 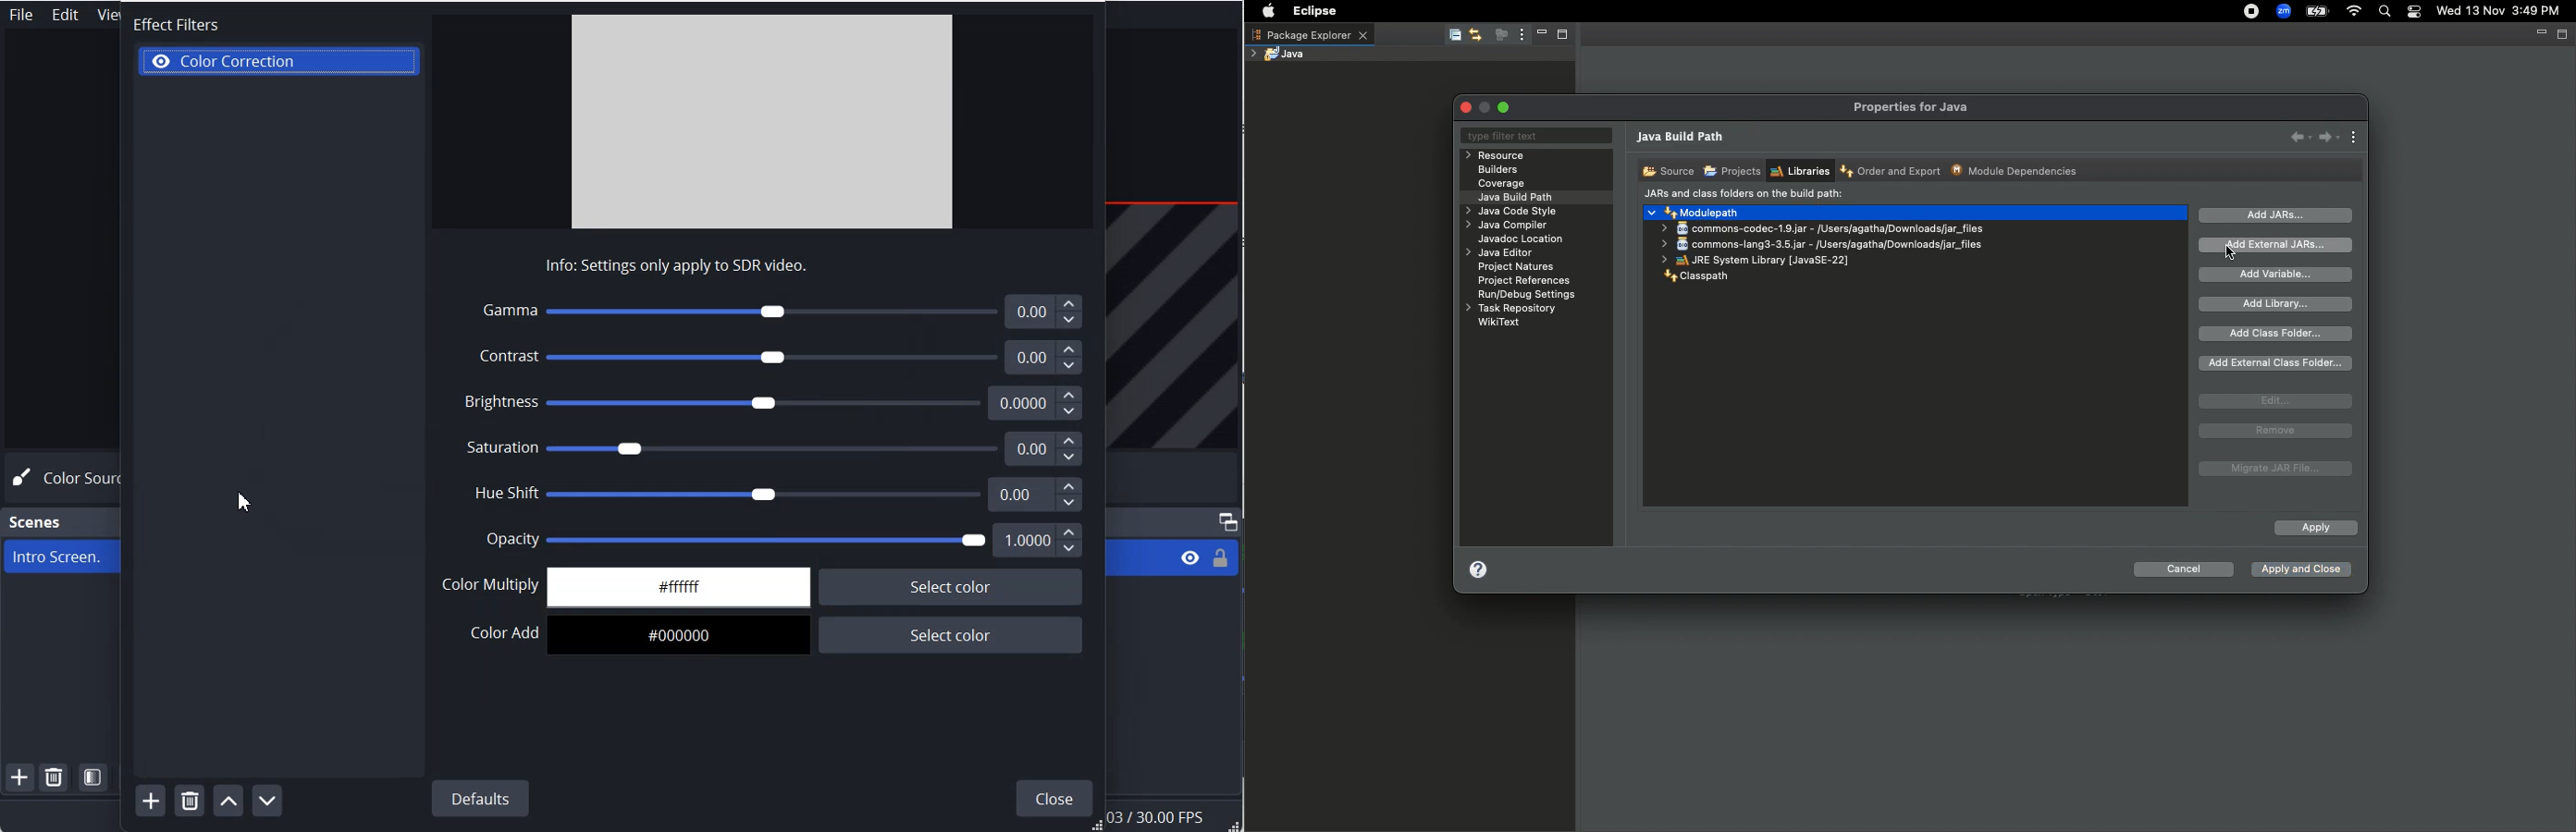 What do you see at coordinates (1190, 558) in the screenshot?
I see `Eye` at bounding box center [1190, 558].